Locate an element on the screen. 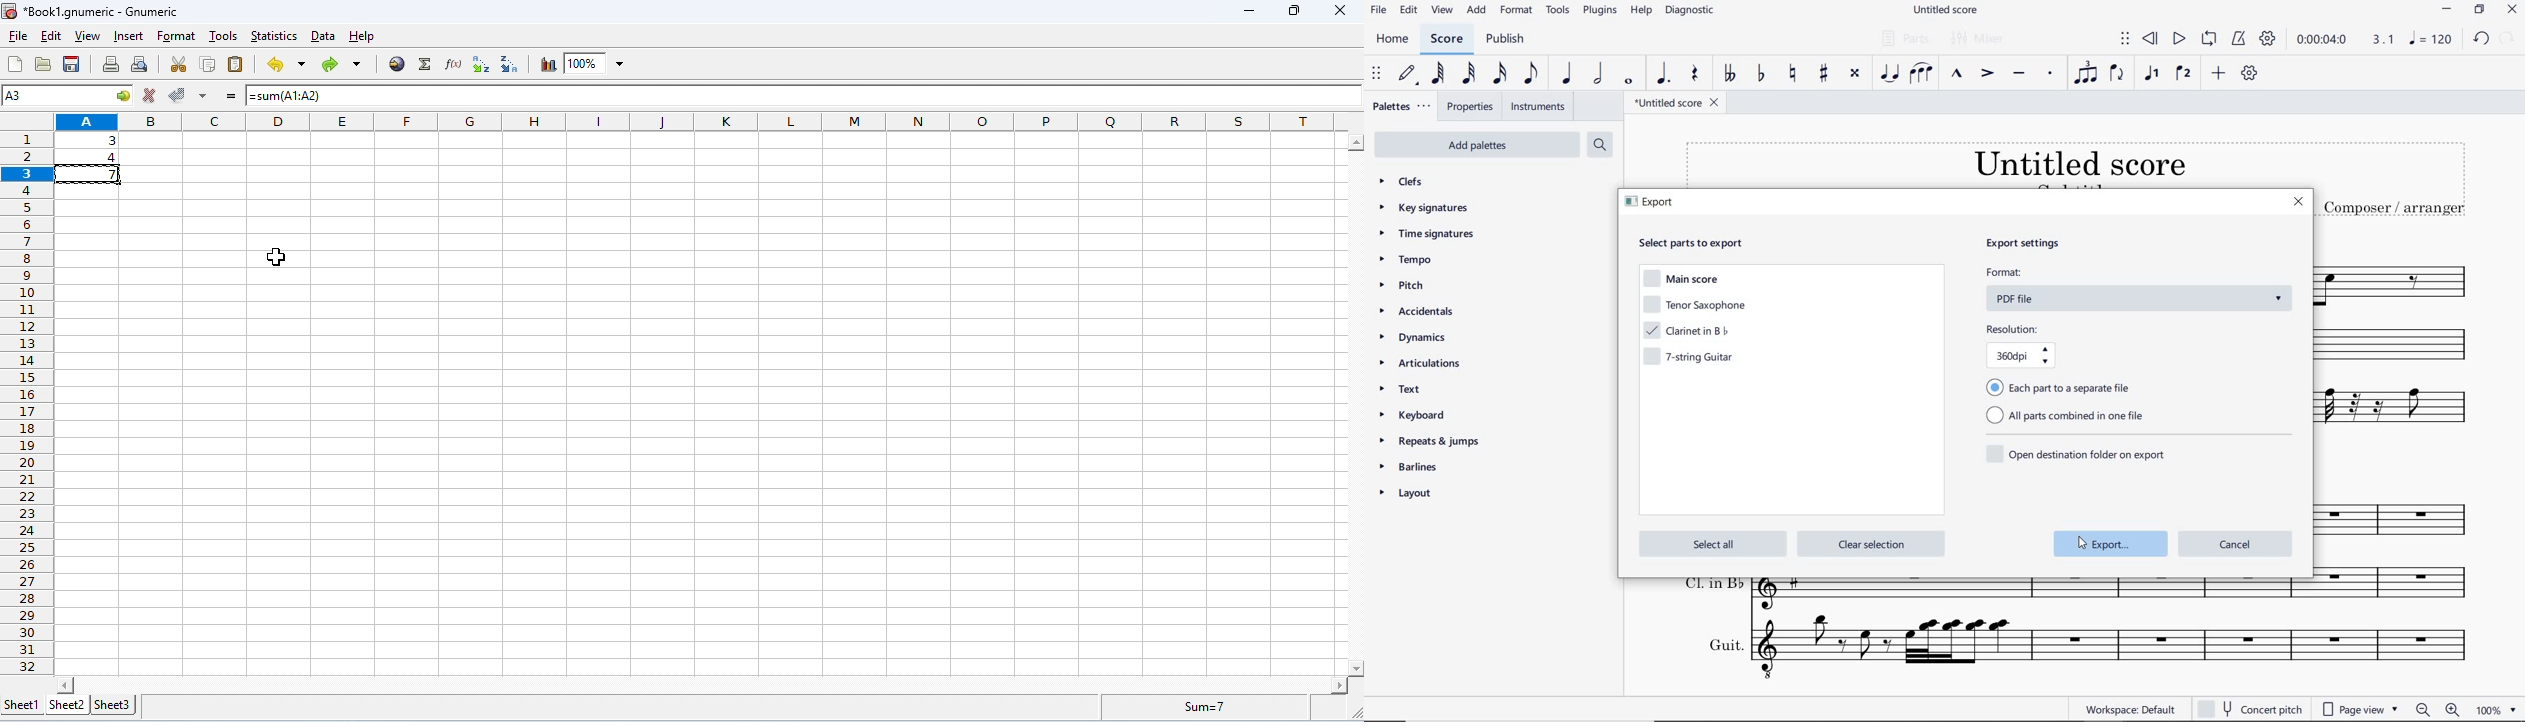 The image size is (2548, 728). close is located at coordinates (2299, 203).